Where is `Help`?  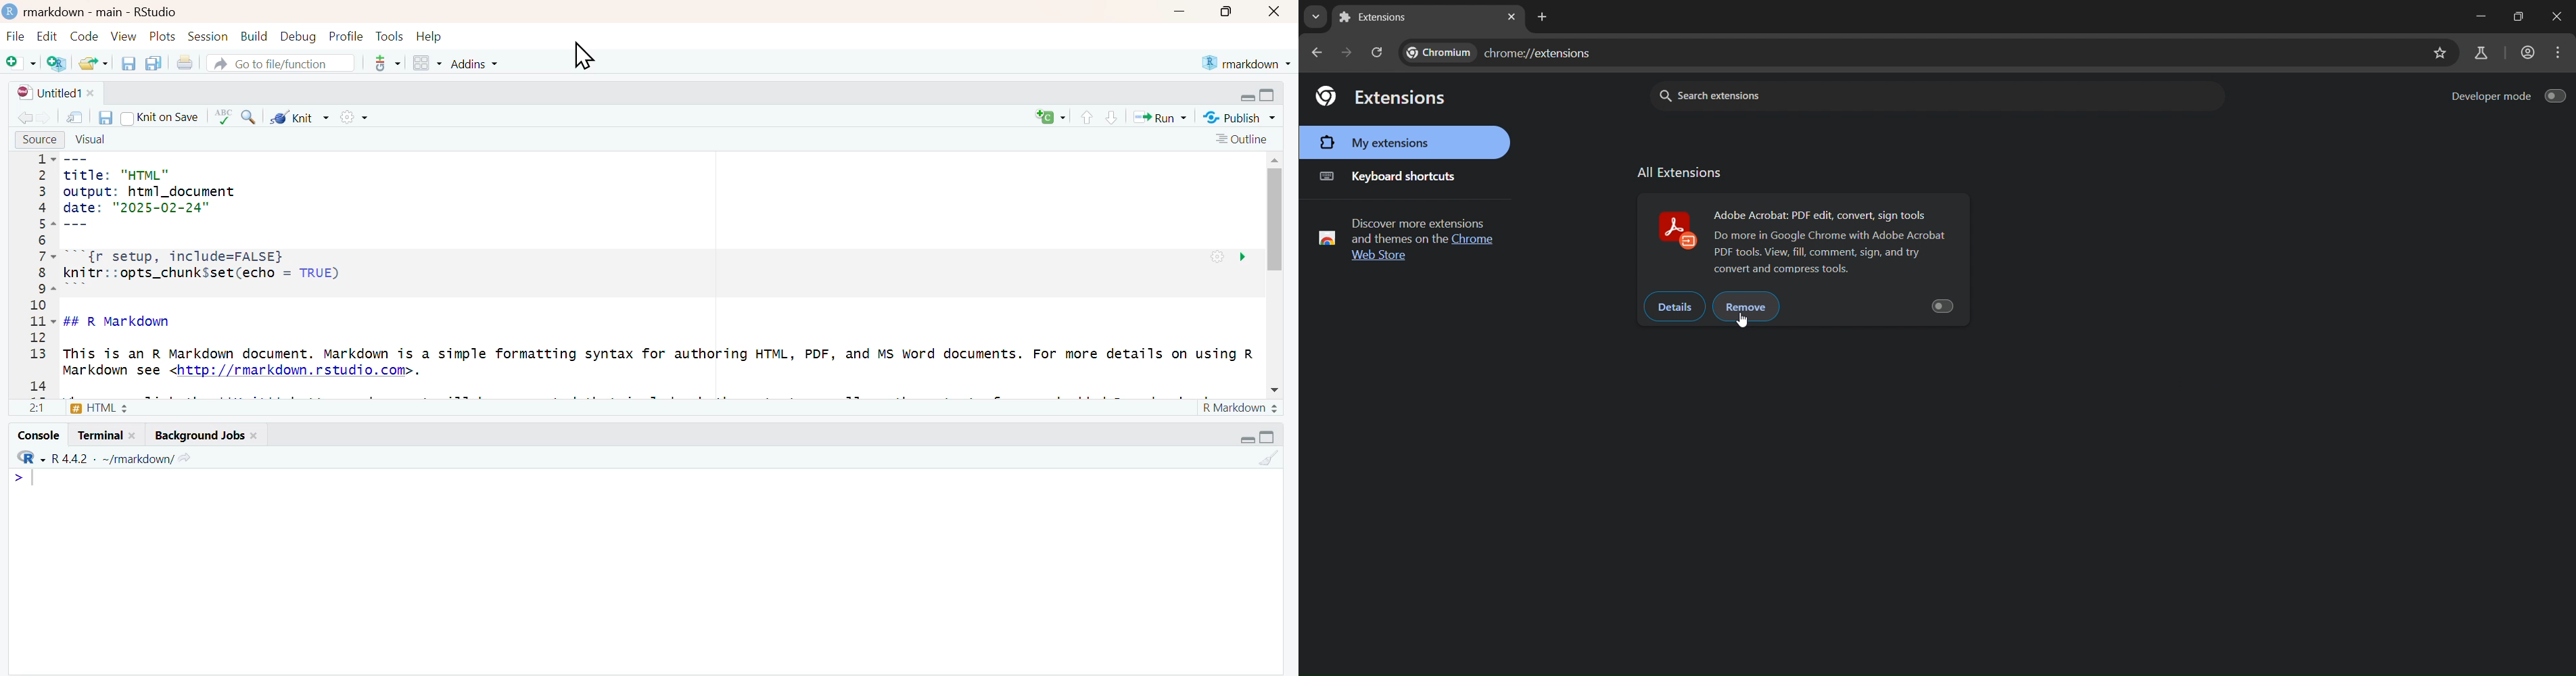
Help is located at coordinates (429, 37).